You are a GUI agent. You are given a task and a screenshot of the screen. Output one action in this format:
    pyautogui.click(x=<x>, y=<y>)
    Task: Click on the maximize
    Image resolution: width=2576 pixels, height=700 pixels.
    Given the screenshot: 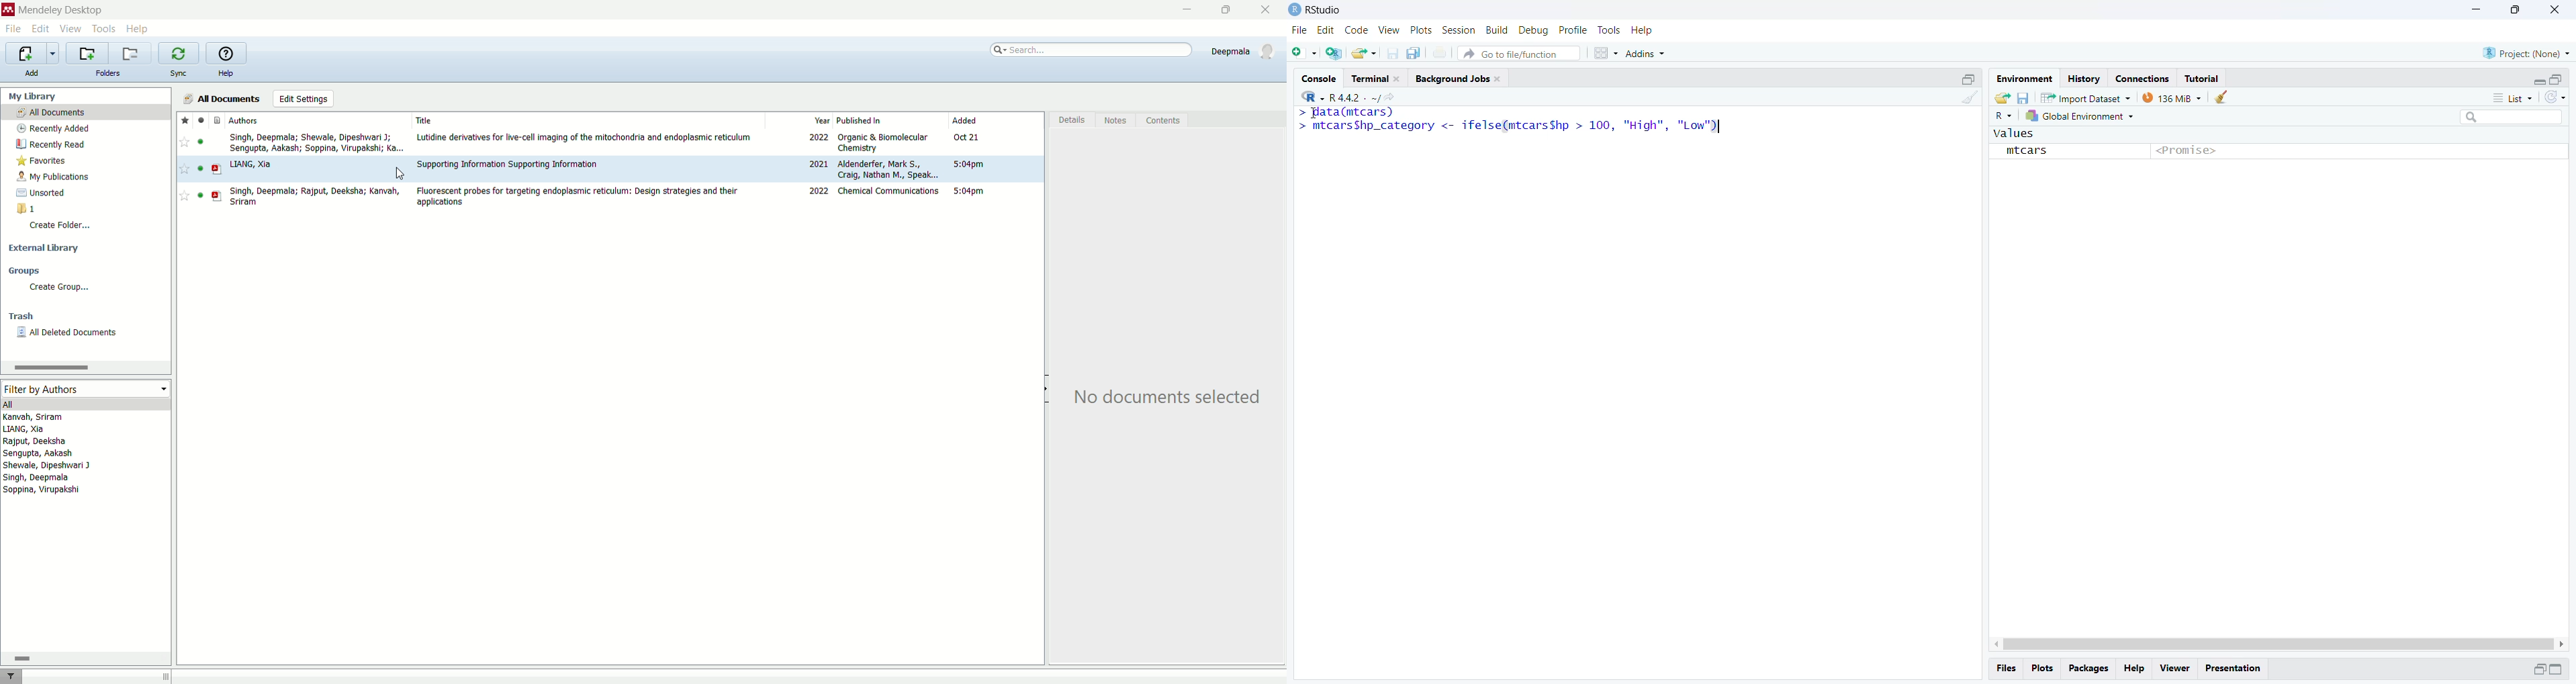 What is the action you would take?
    pyautogui.click(x=1231, y=10)
    